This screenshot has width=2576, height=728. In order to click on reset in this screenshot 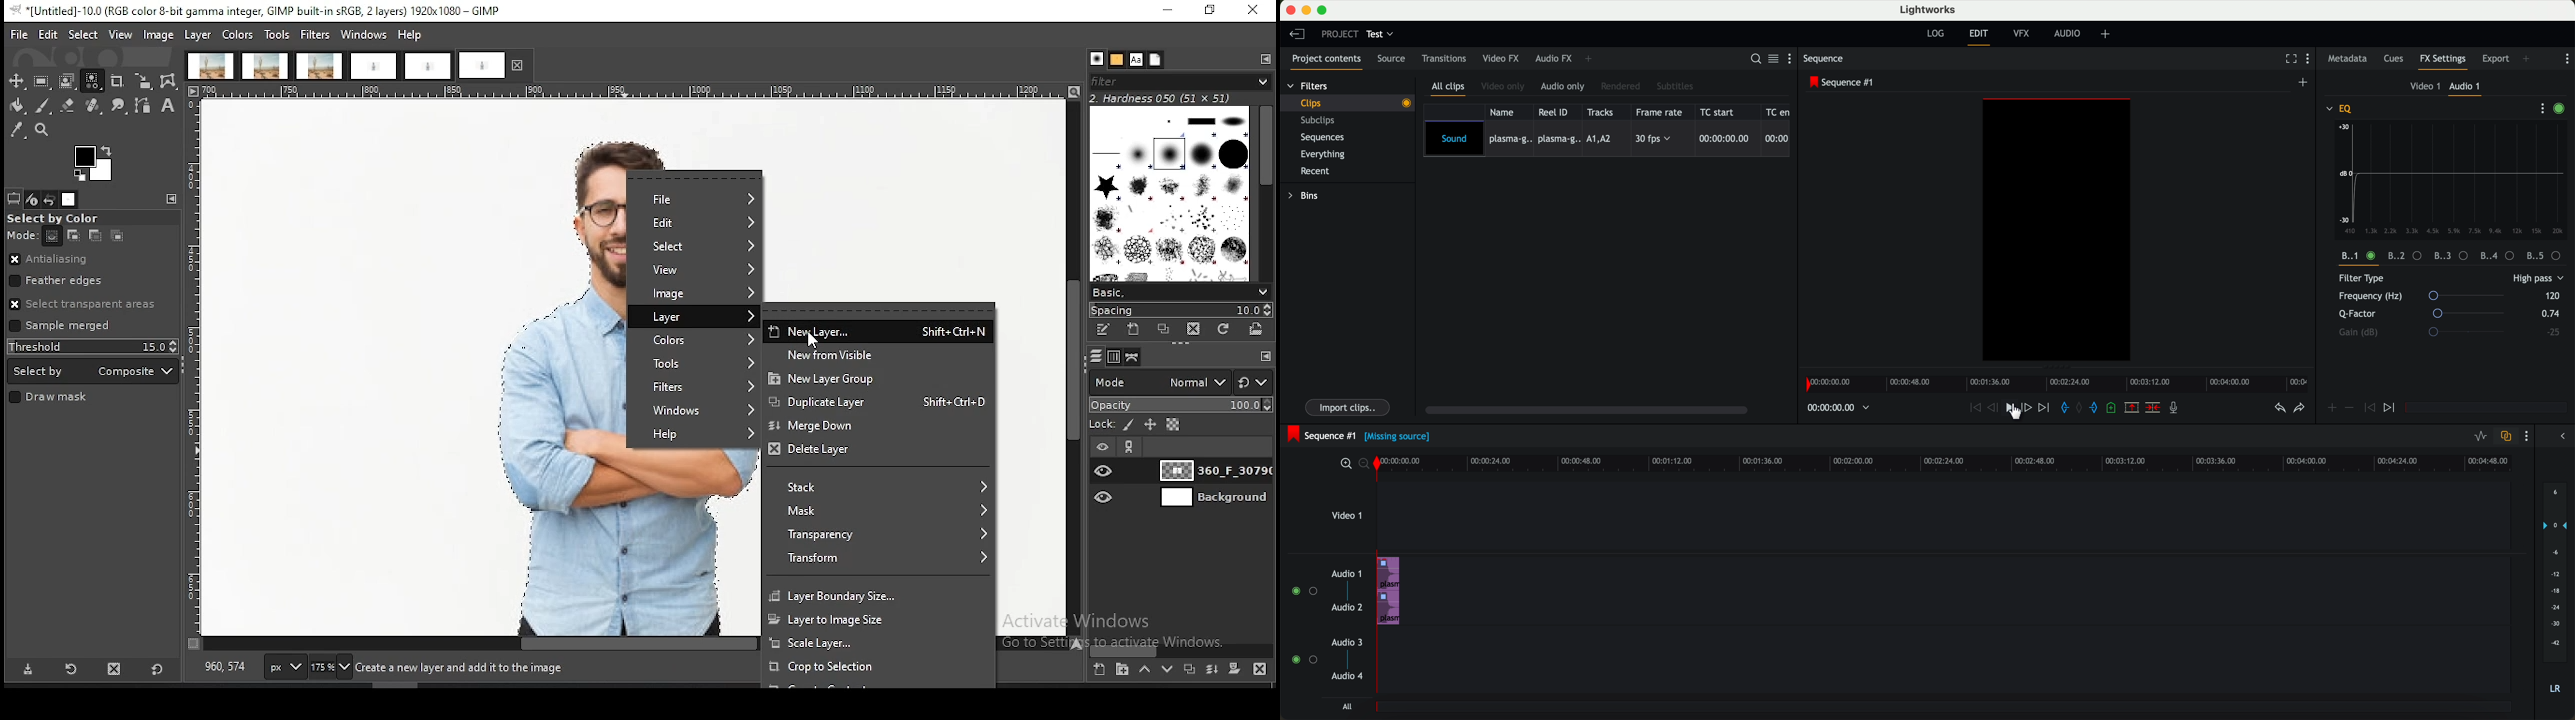, I will do `click(157, 667)`.